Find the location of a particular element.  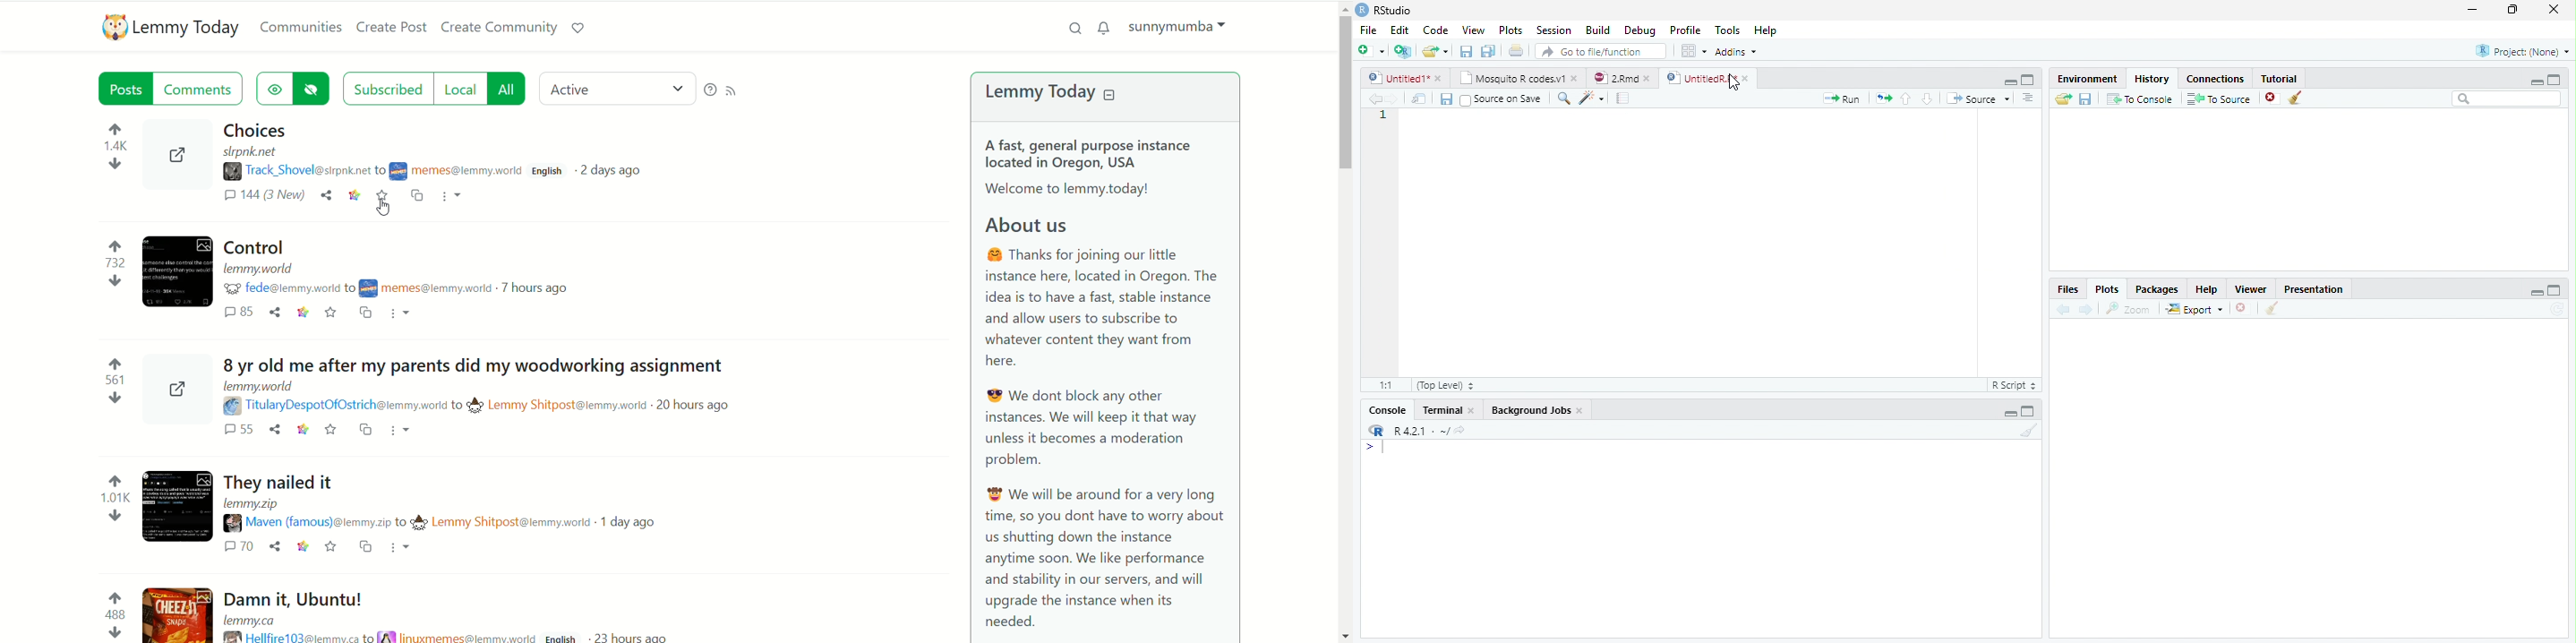

> is located at coordinates (1365, 448).